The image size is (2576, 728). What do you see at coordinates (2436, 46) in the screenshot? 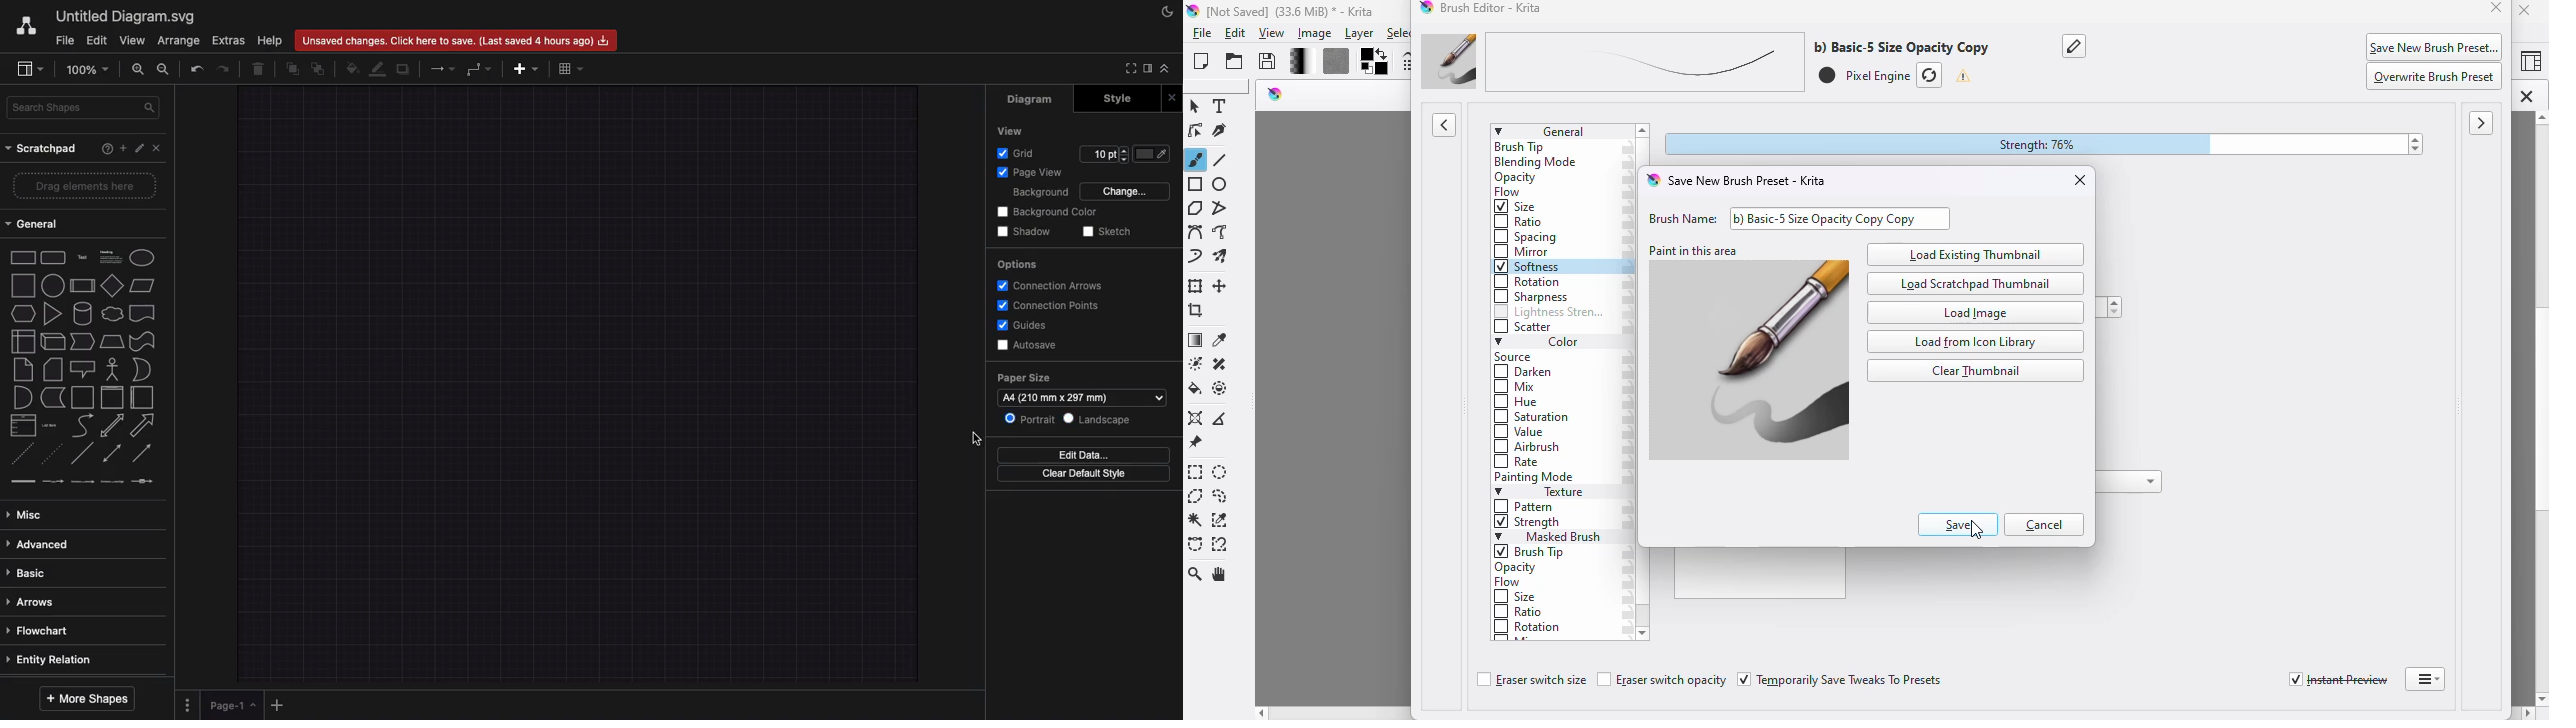
I see `save new brush preset` at bounding box center [2436, 46].